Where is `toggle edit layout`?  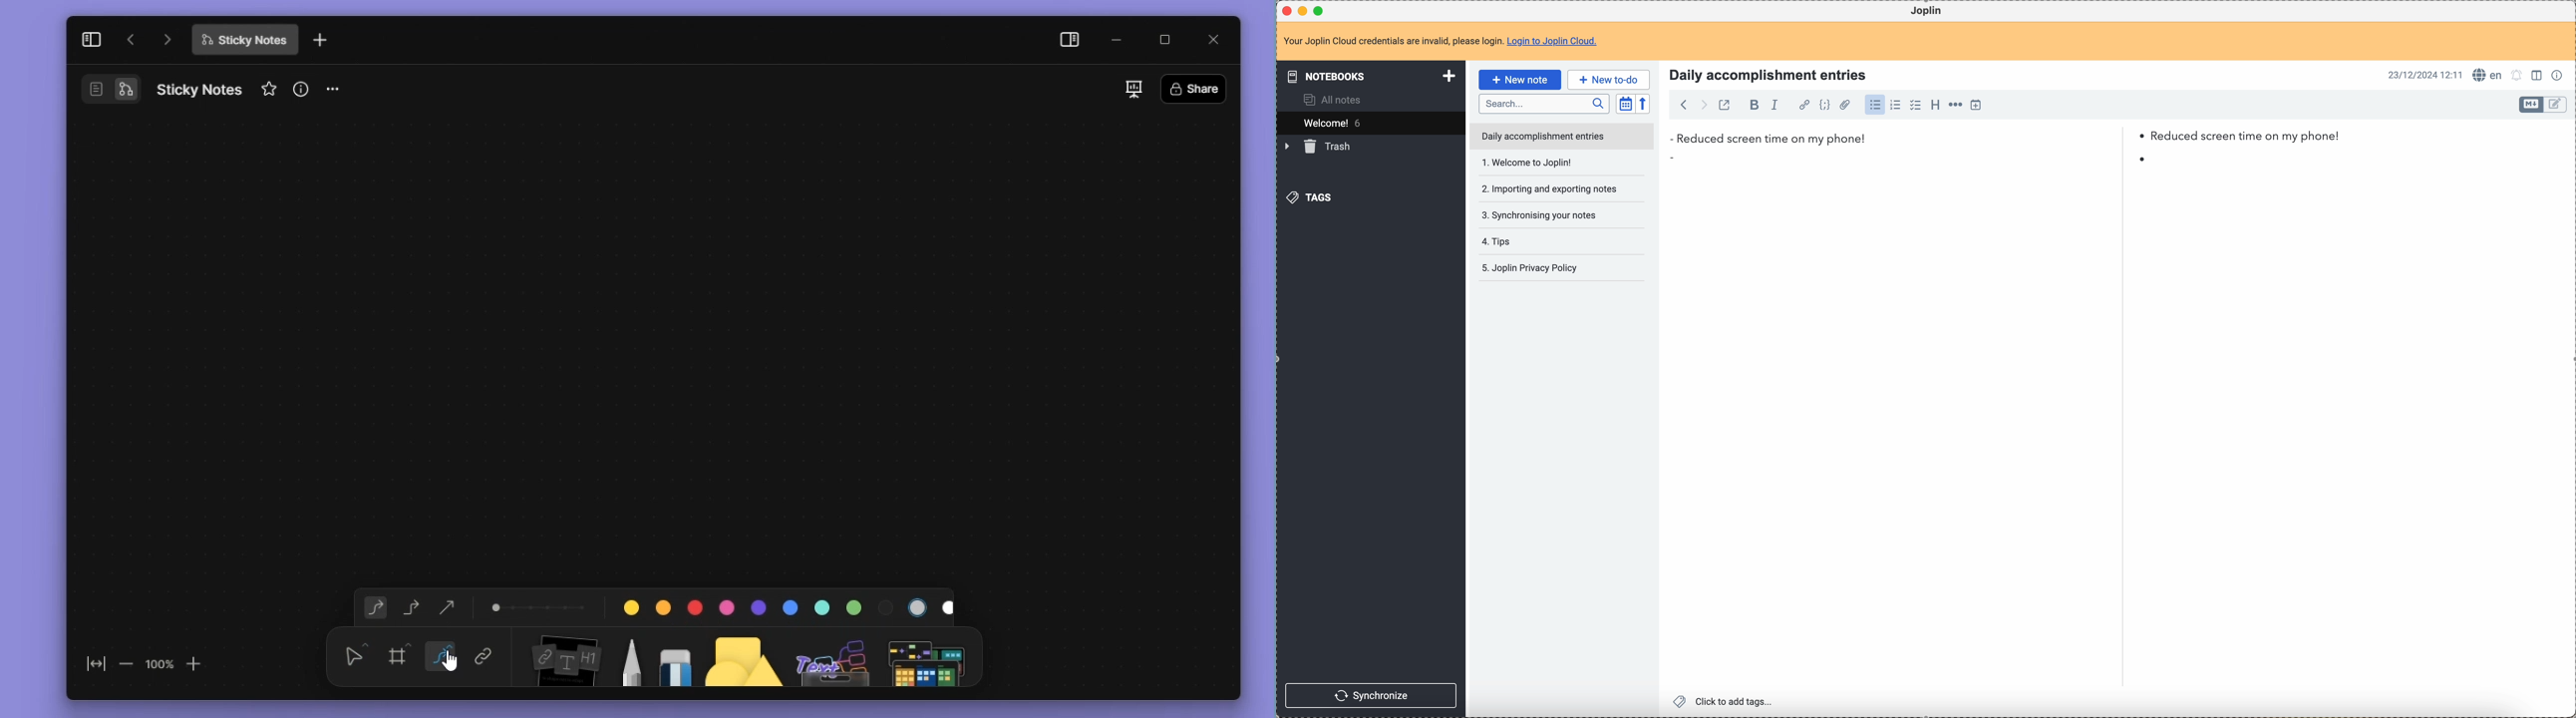 toggle edit layout is located at coordinates (2532, 105).